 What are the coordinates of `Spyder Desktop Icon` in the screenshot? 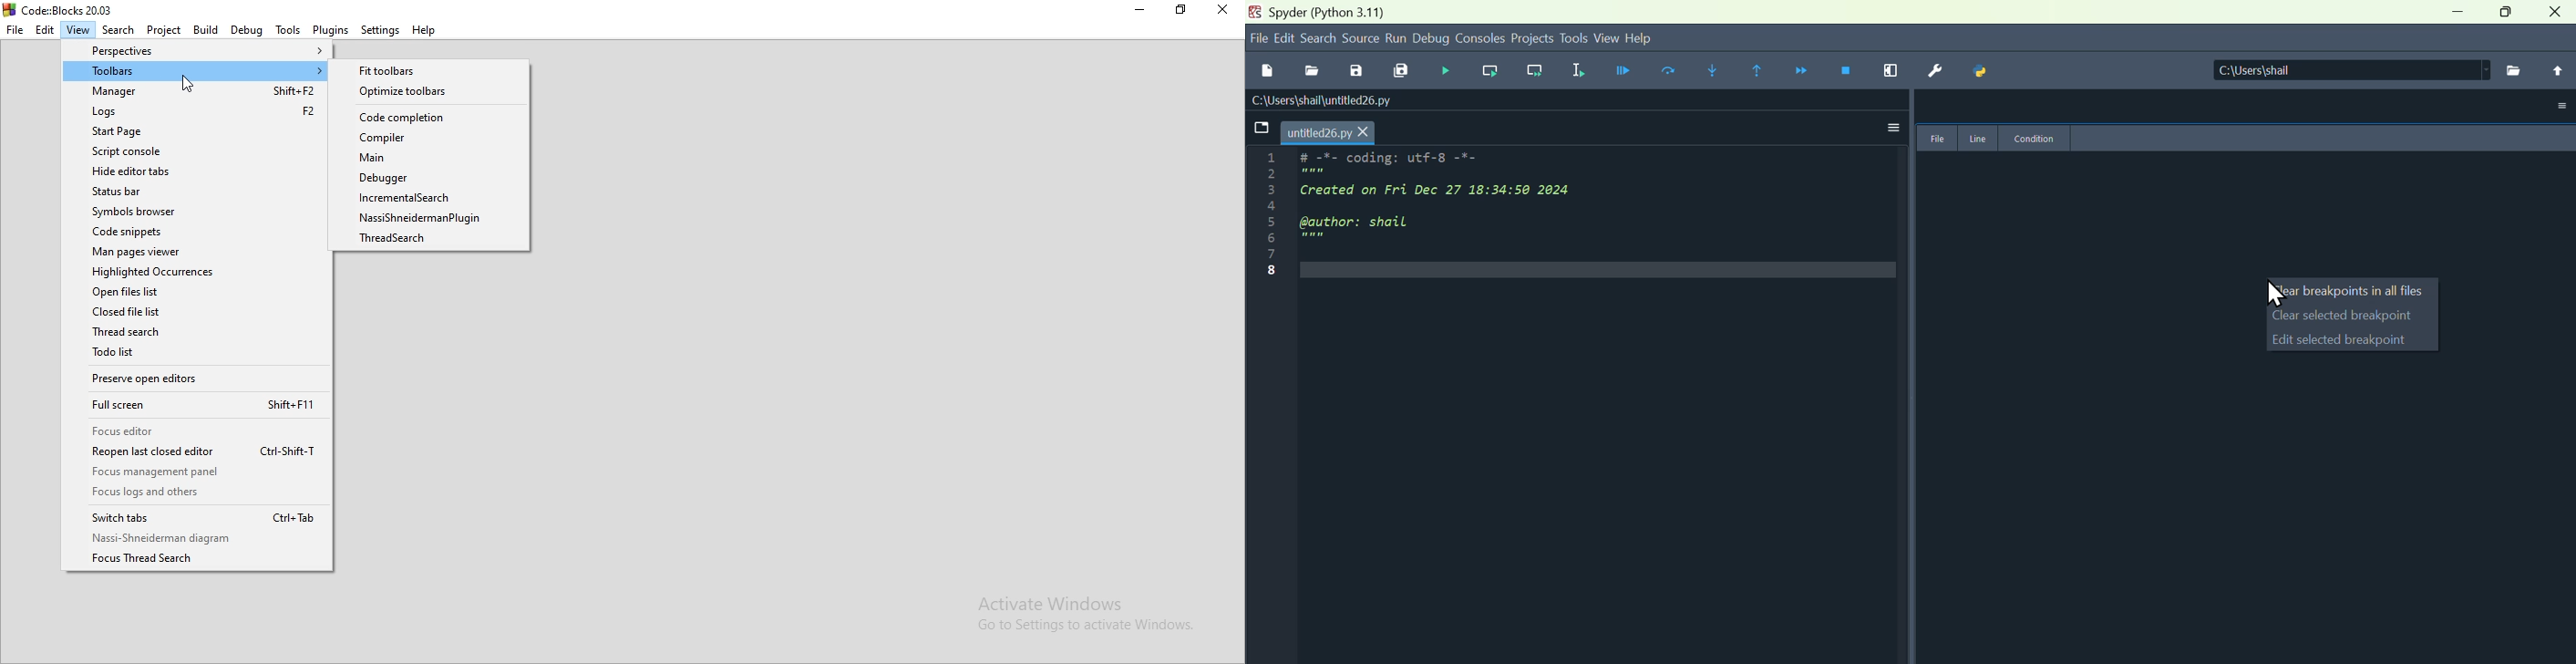 It's located at (1255, 11).